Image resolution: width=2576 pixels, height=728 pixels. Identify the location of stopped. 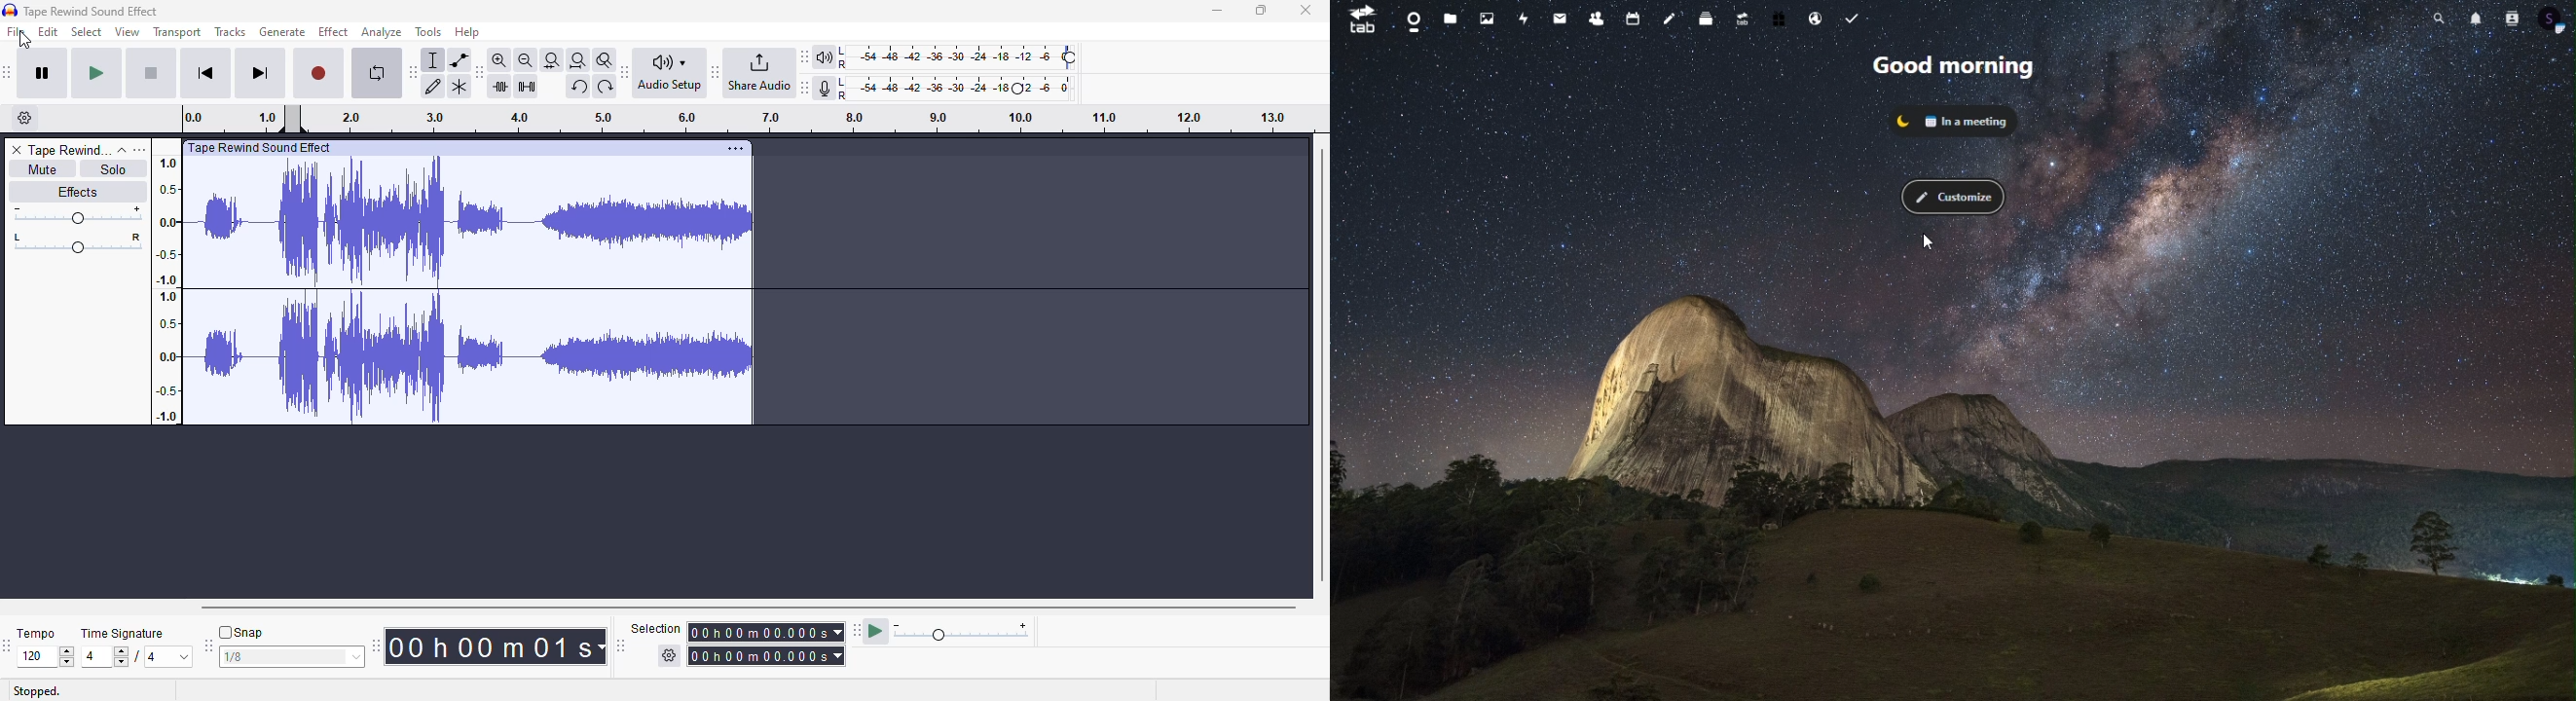
(36, 691).